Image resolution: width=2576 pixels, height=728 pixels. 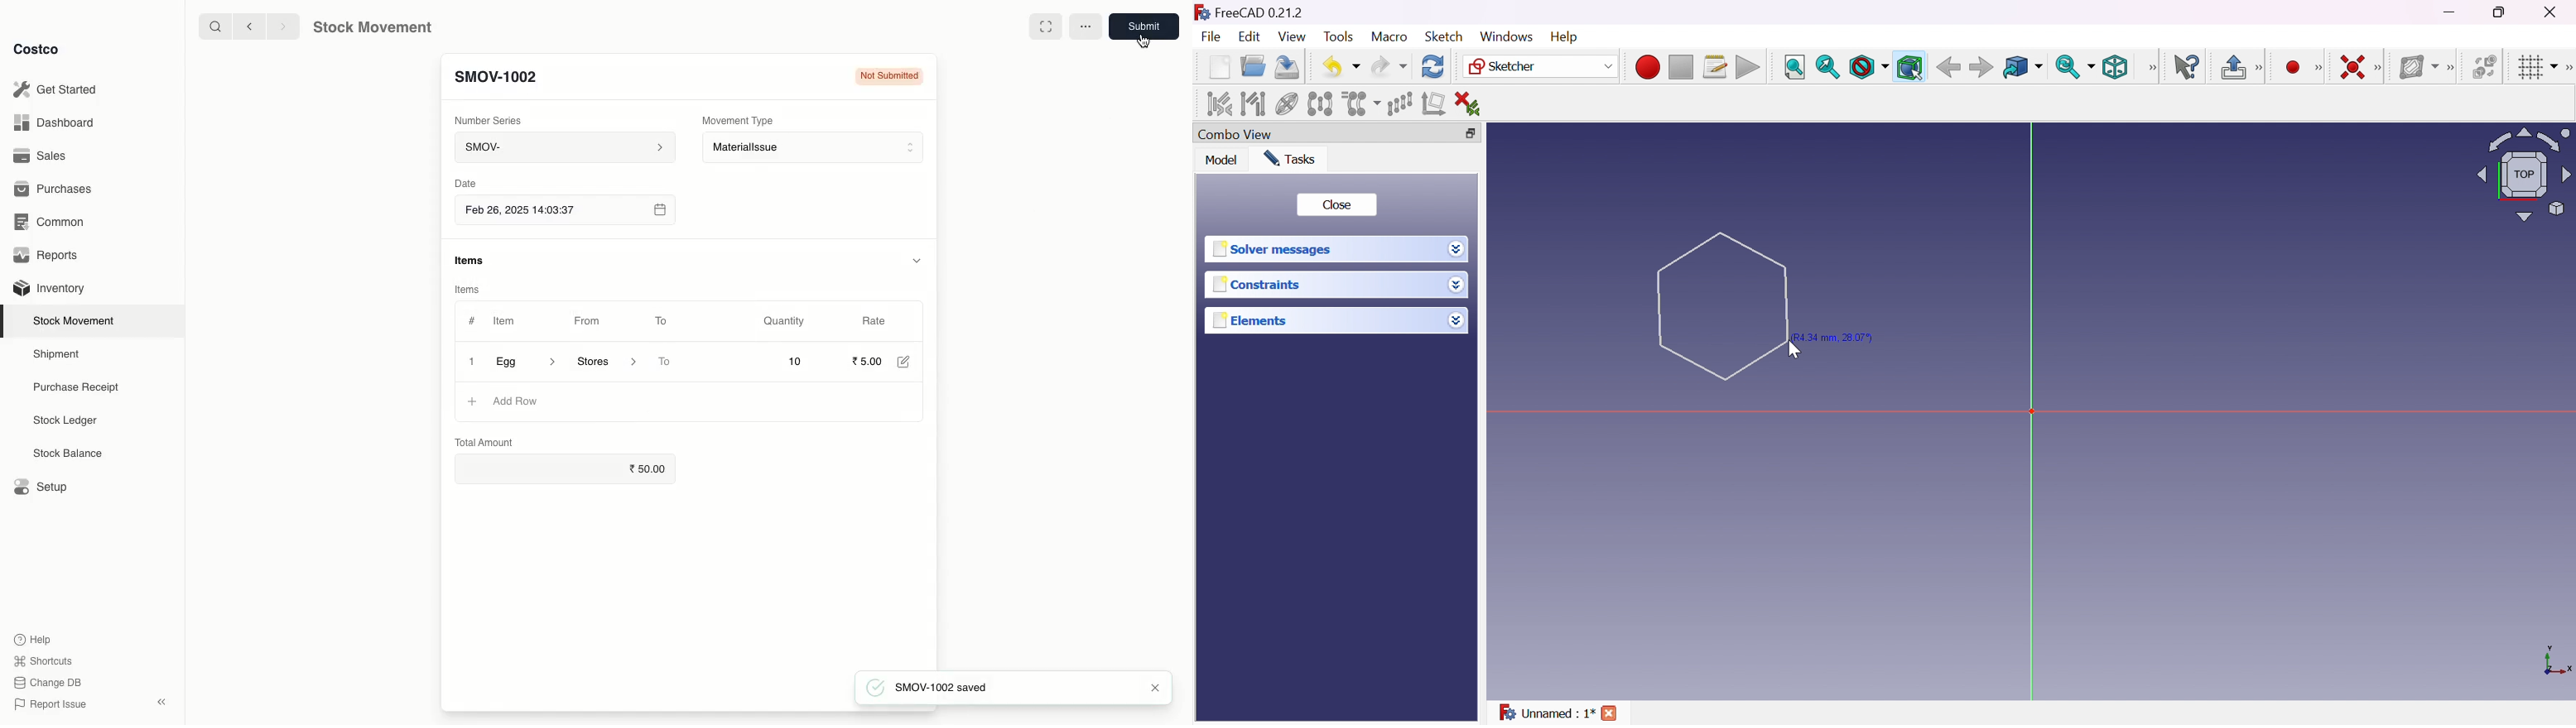 I want to click on Setup, so click(x=39, y=485).